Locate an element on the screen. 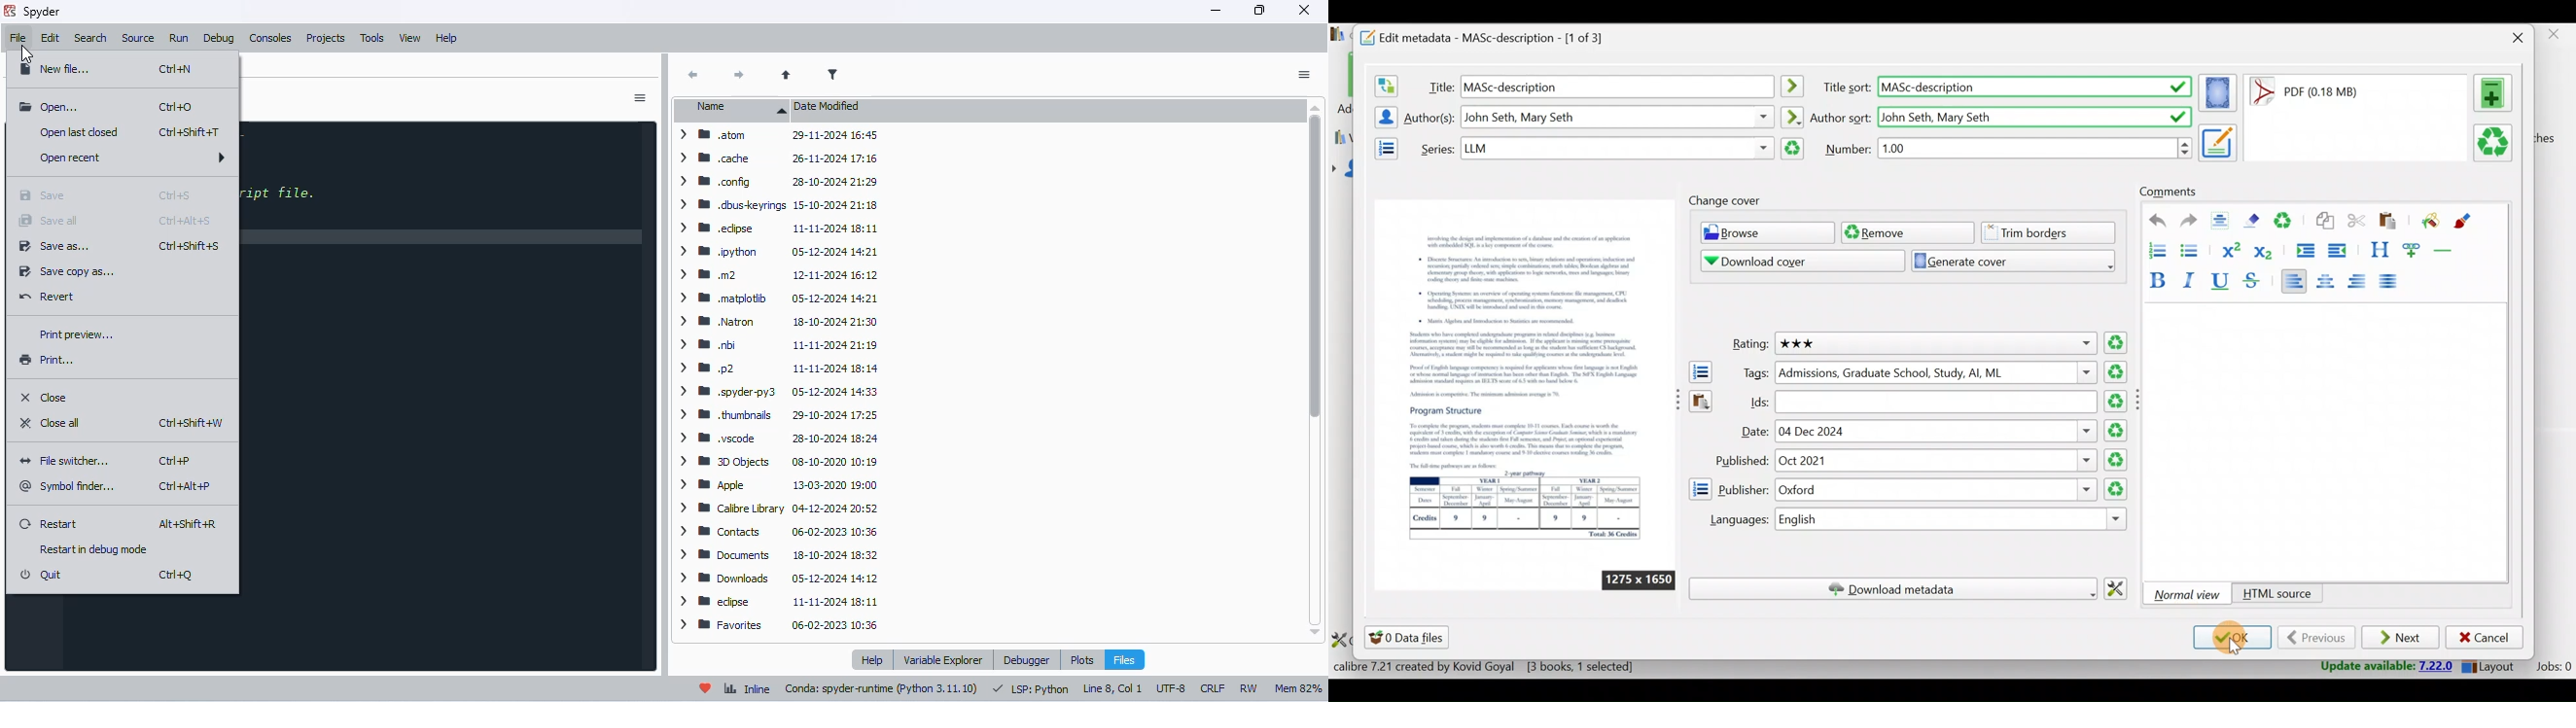 The width and height of the screenshot is (2576, 728). Insert separator is located at coordinates (2448, 250).